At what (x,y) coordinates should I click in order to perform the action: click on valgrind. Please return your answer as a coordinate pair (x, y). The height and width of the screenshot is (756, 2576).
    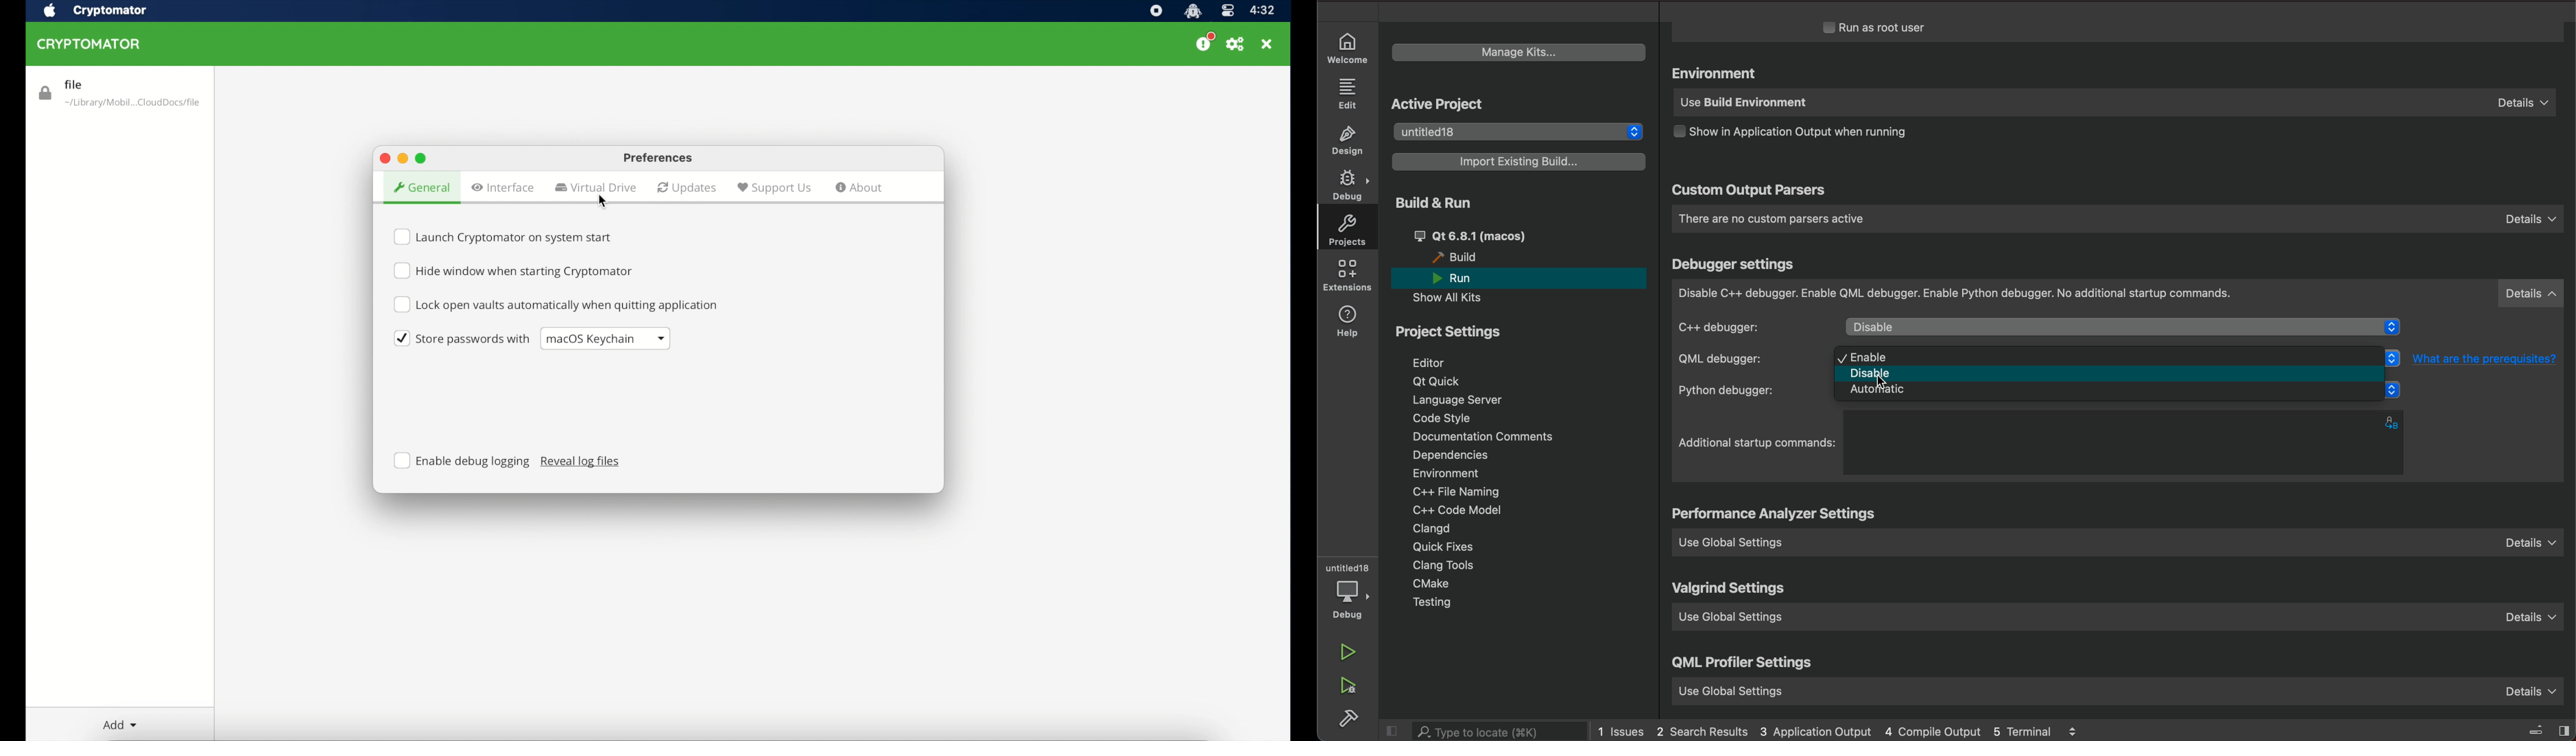
    Looking at the image, I should click on (1731, 590).